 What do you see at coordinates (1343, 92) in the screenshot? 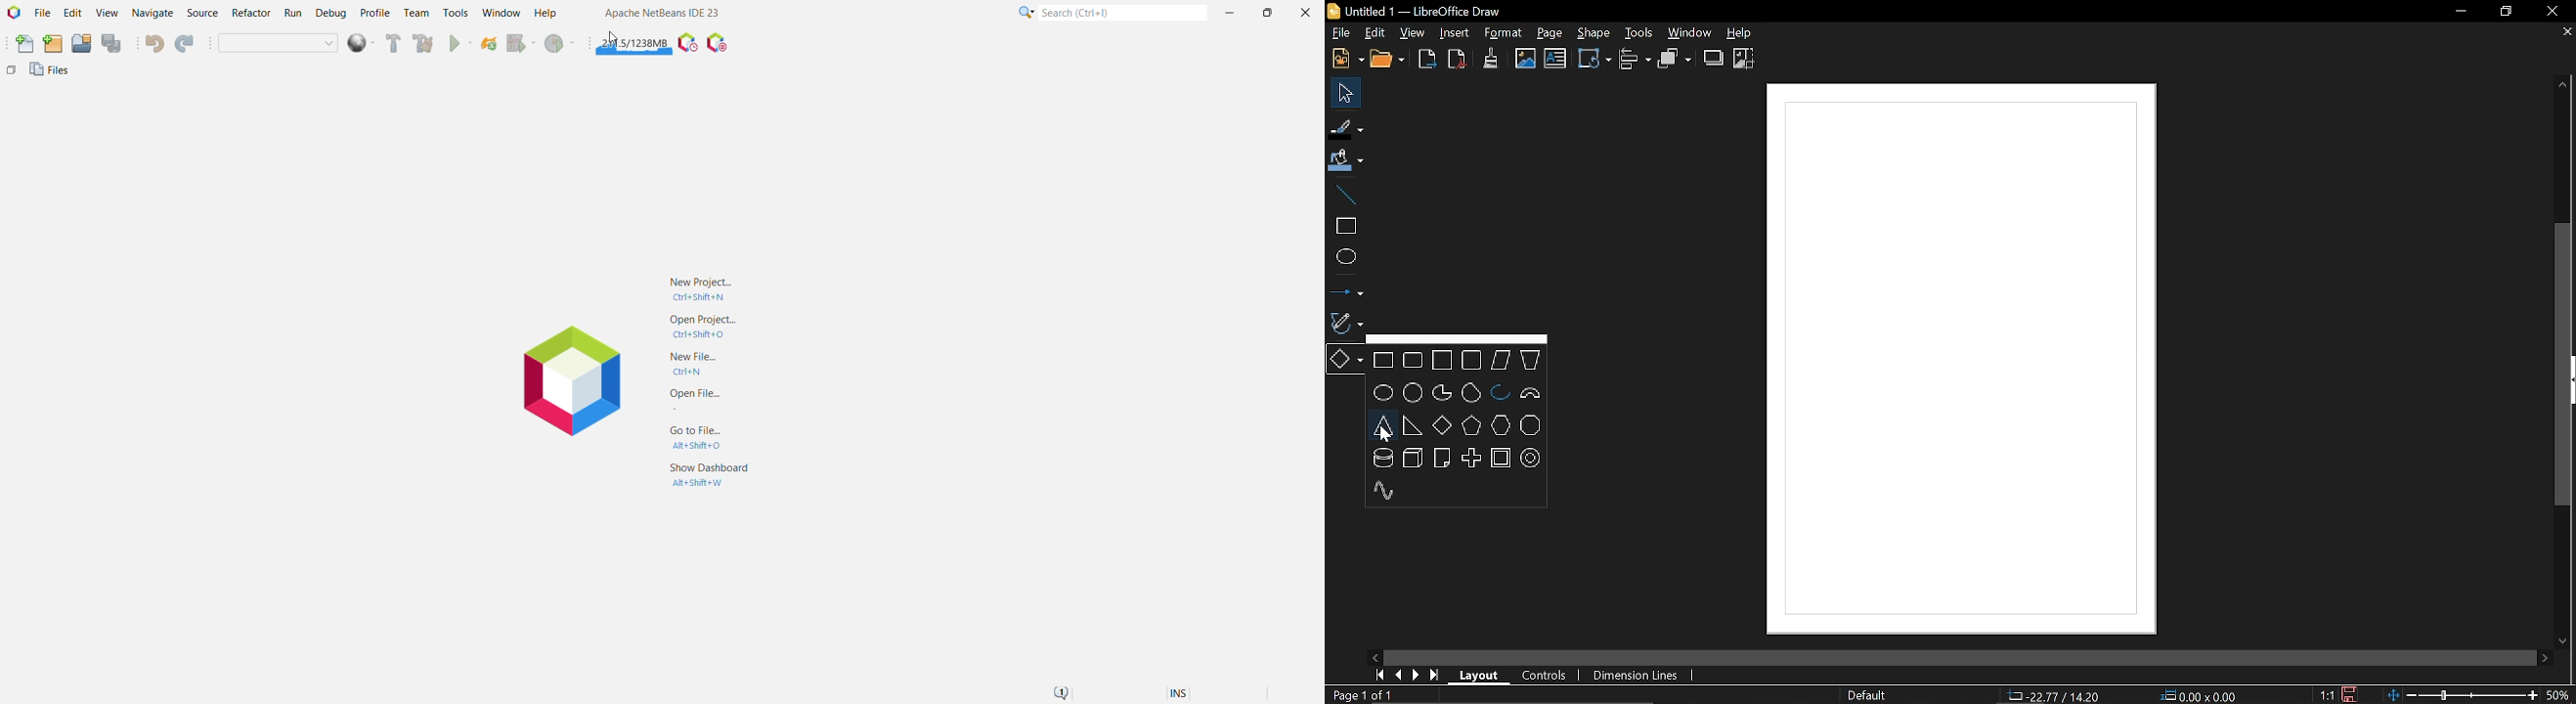
I see `Select` at bounding box center [1343, 92].